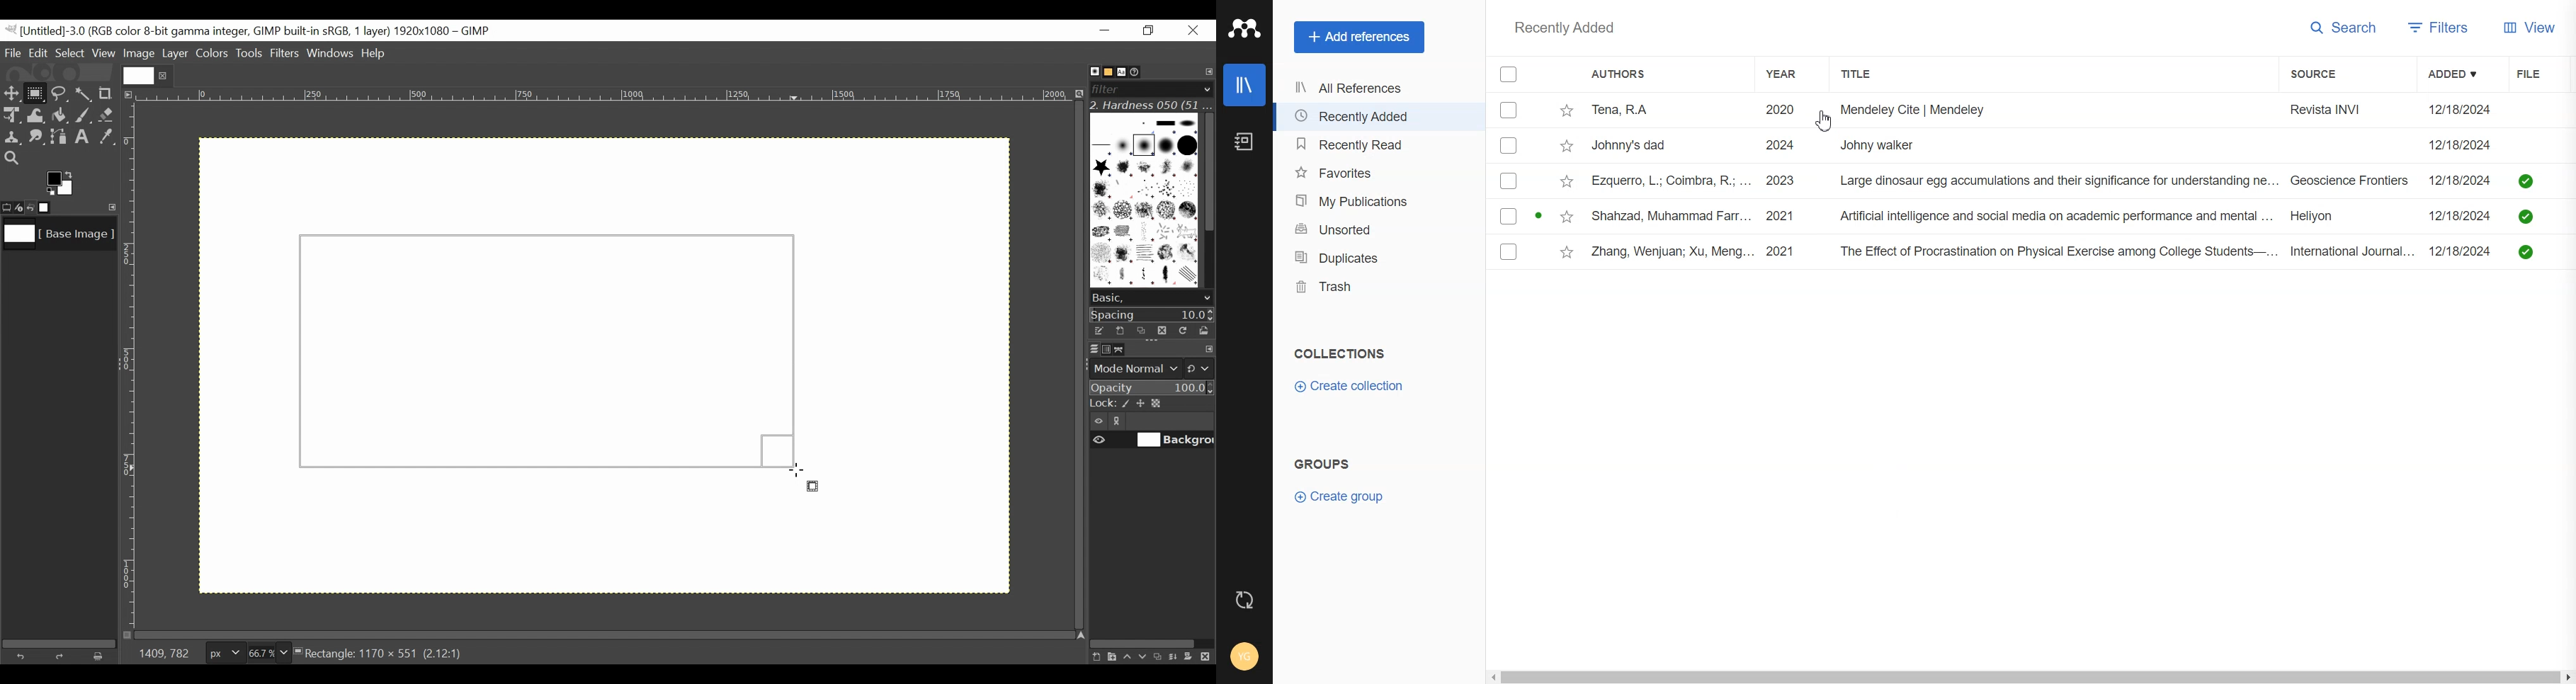  Describe the element at coordinates (1350, 387) in the screenshot. I see `Create Collection` at that location.